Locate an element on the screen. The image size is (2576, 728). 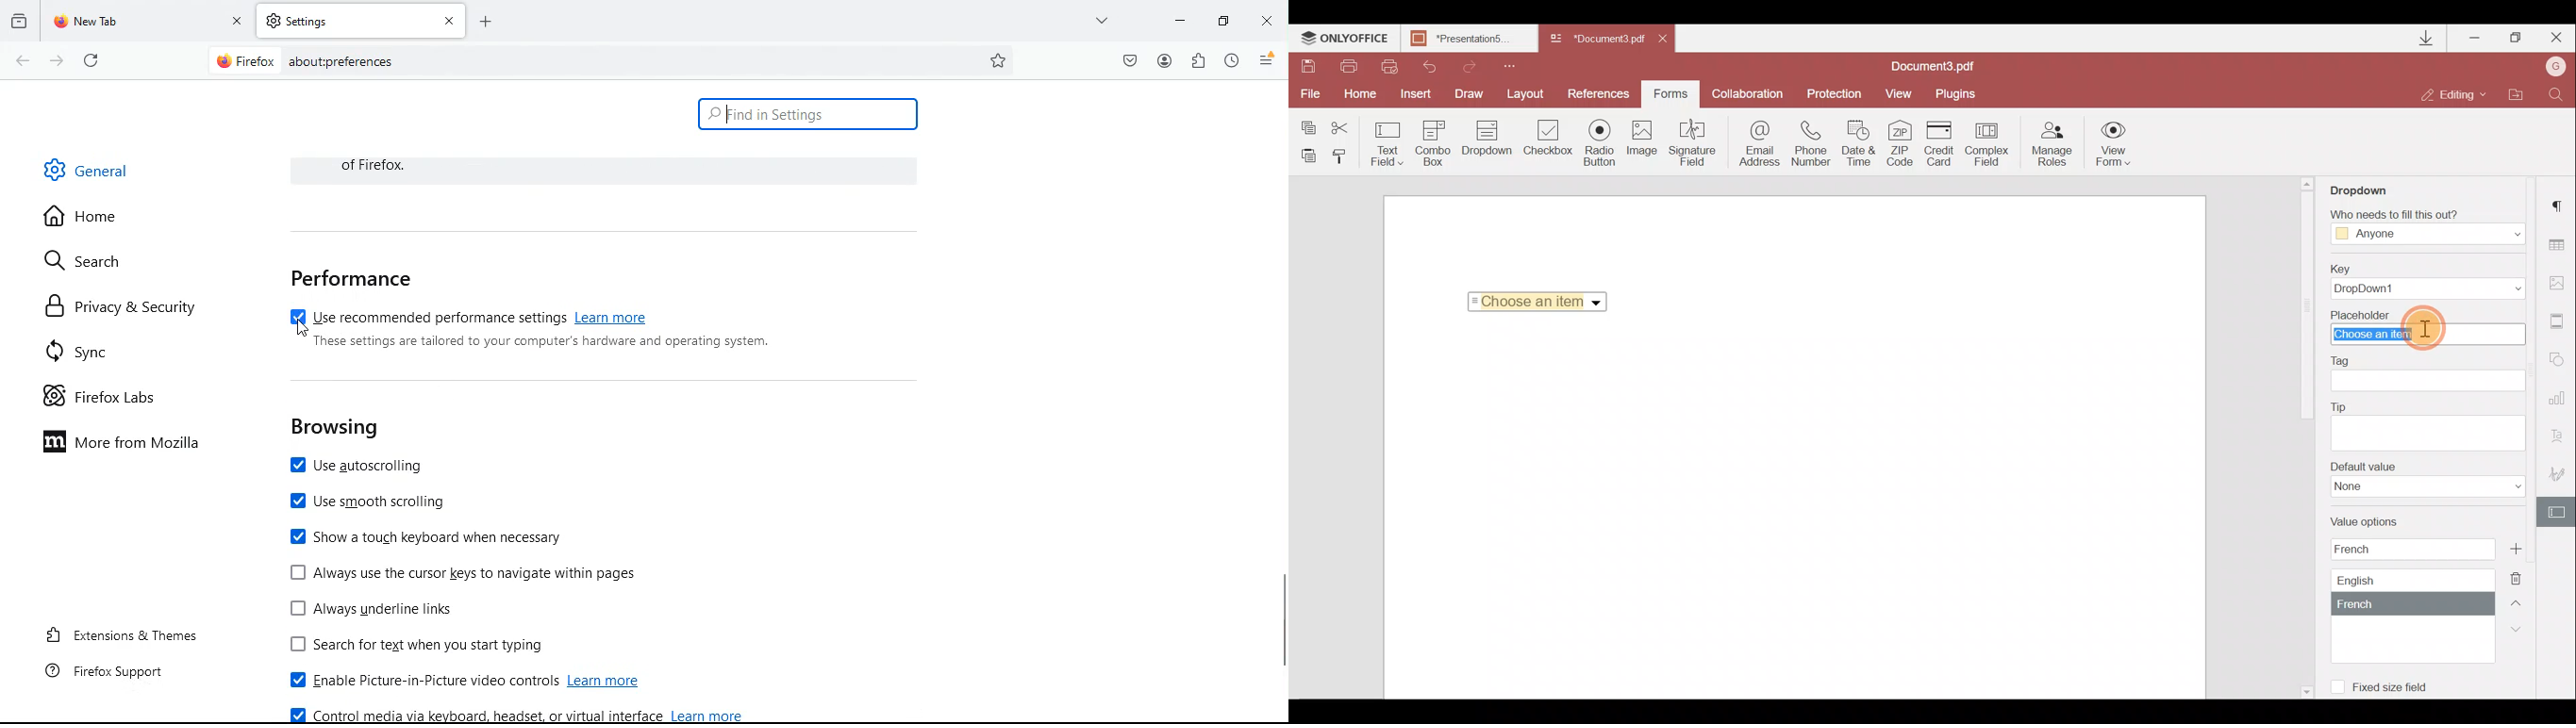
Manage roles is located at coordinates (2052, 144).